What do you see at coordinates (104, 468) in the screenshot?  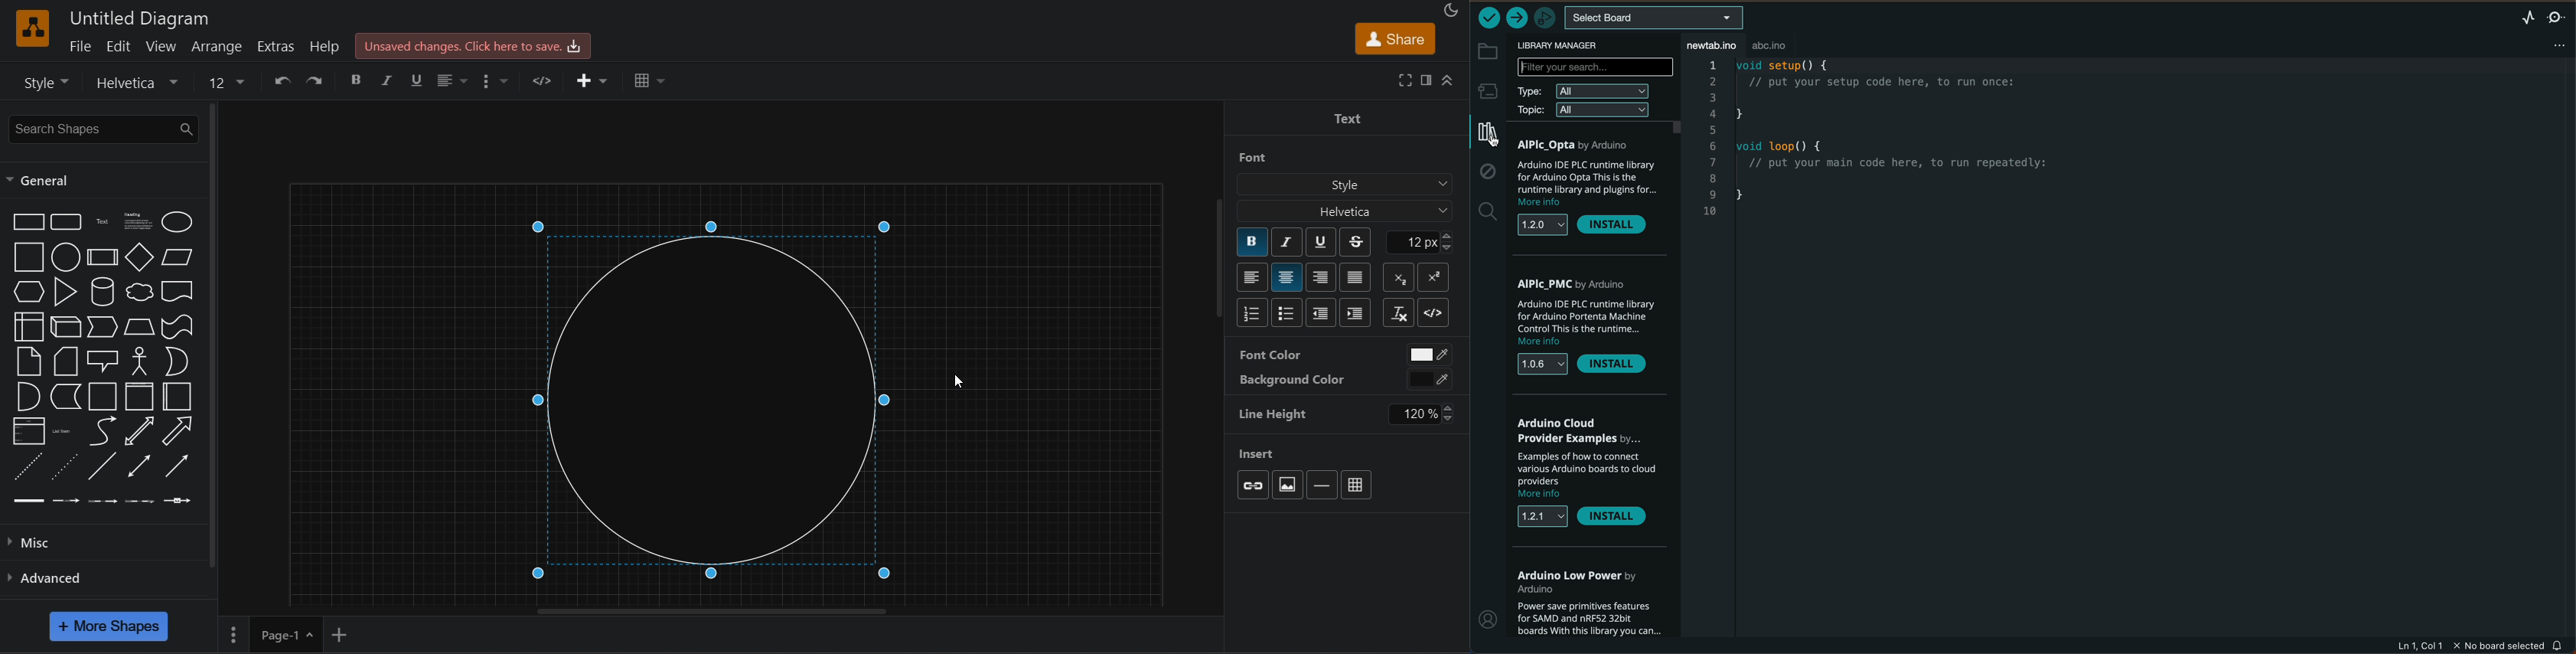 I see `line` at bounding box center [104, 468].